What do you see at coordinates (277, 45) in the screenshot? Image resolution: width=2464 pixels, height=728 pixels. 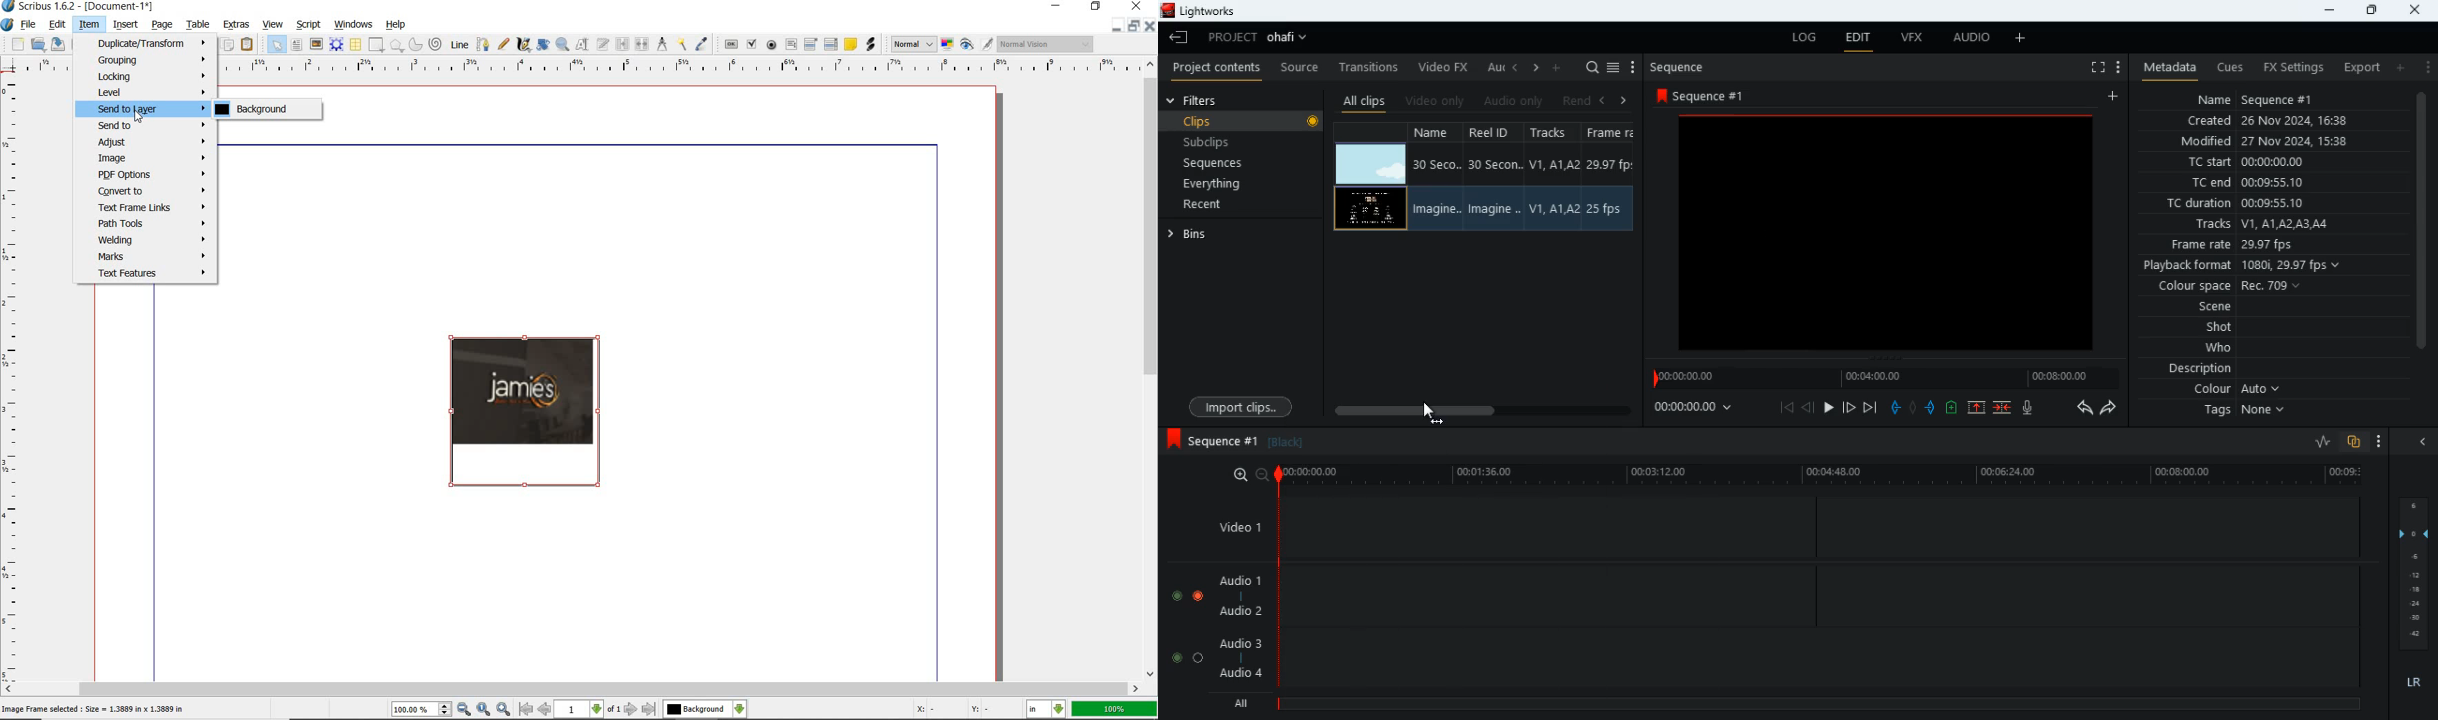 I see `select` at bounding box center [277, 45].